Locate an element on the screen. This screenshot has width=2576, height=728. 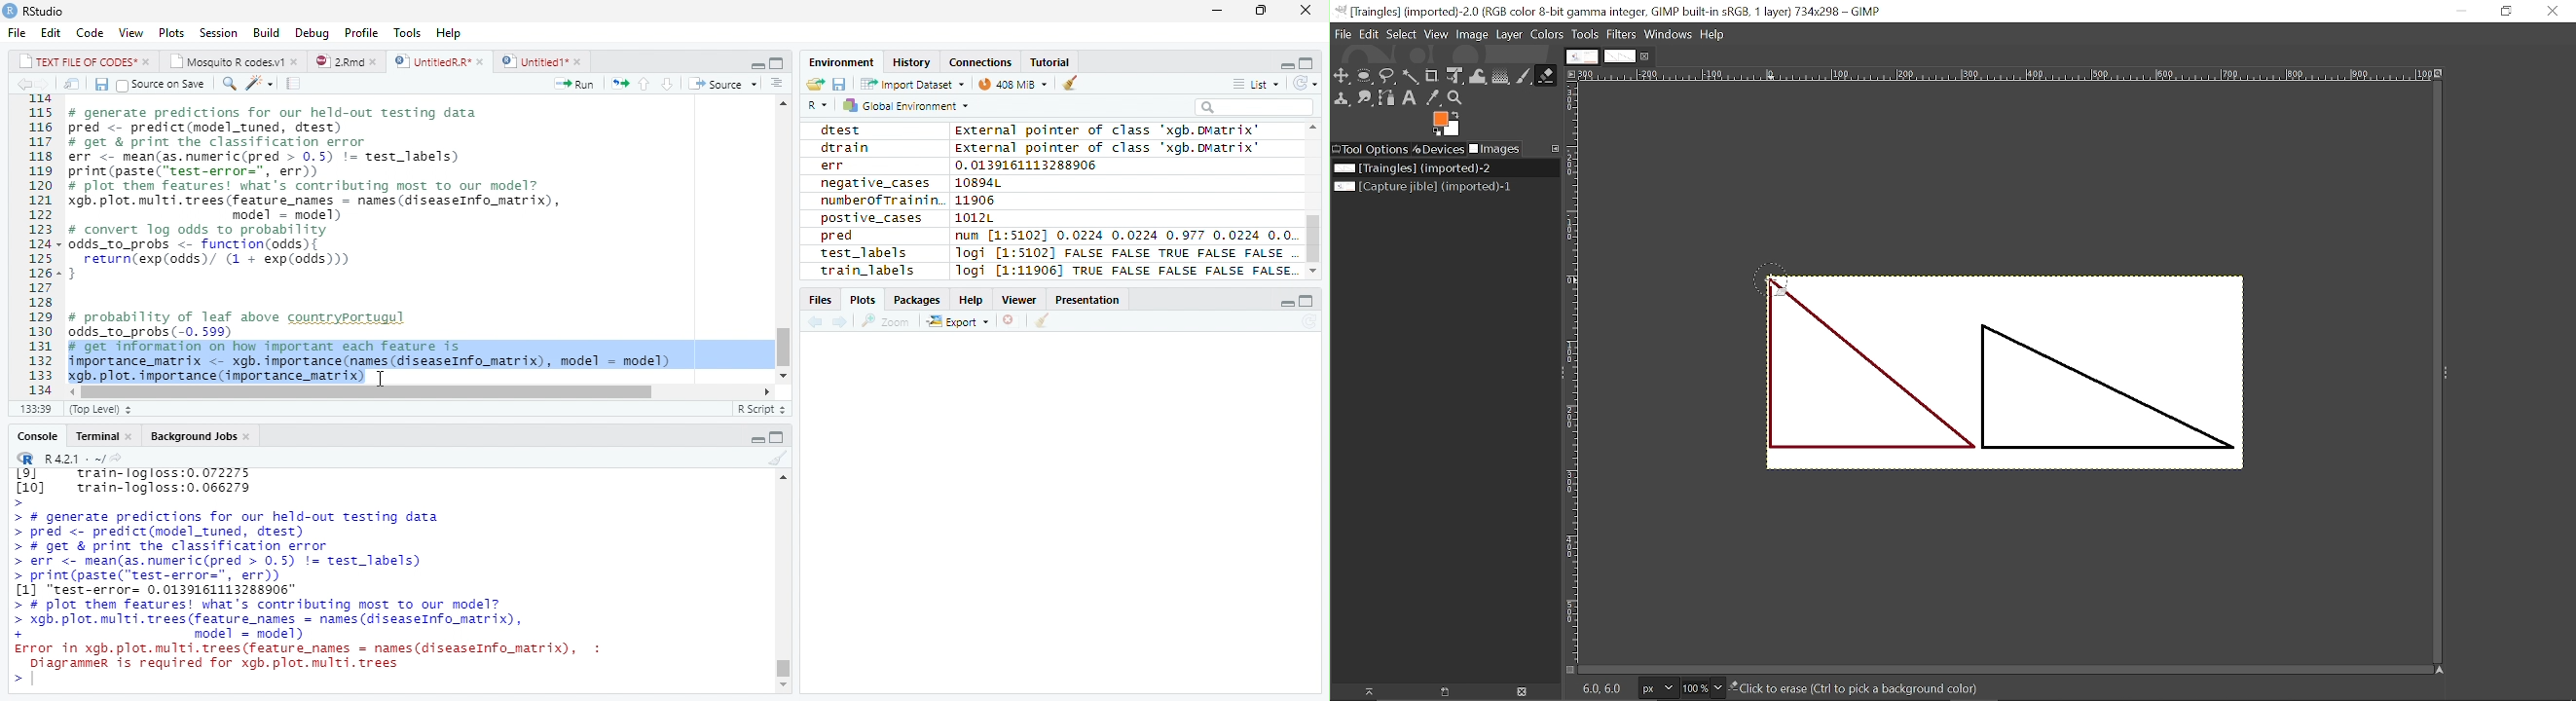
Jogi [1:11906] TRUE FALSE FALSE FALSE FALSE. is located at coordinates (1124, 271).